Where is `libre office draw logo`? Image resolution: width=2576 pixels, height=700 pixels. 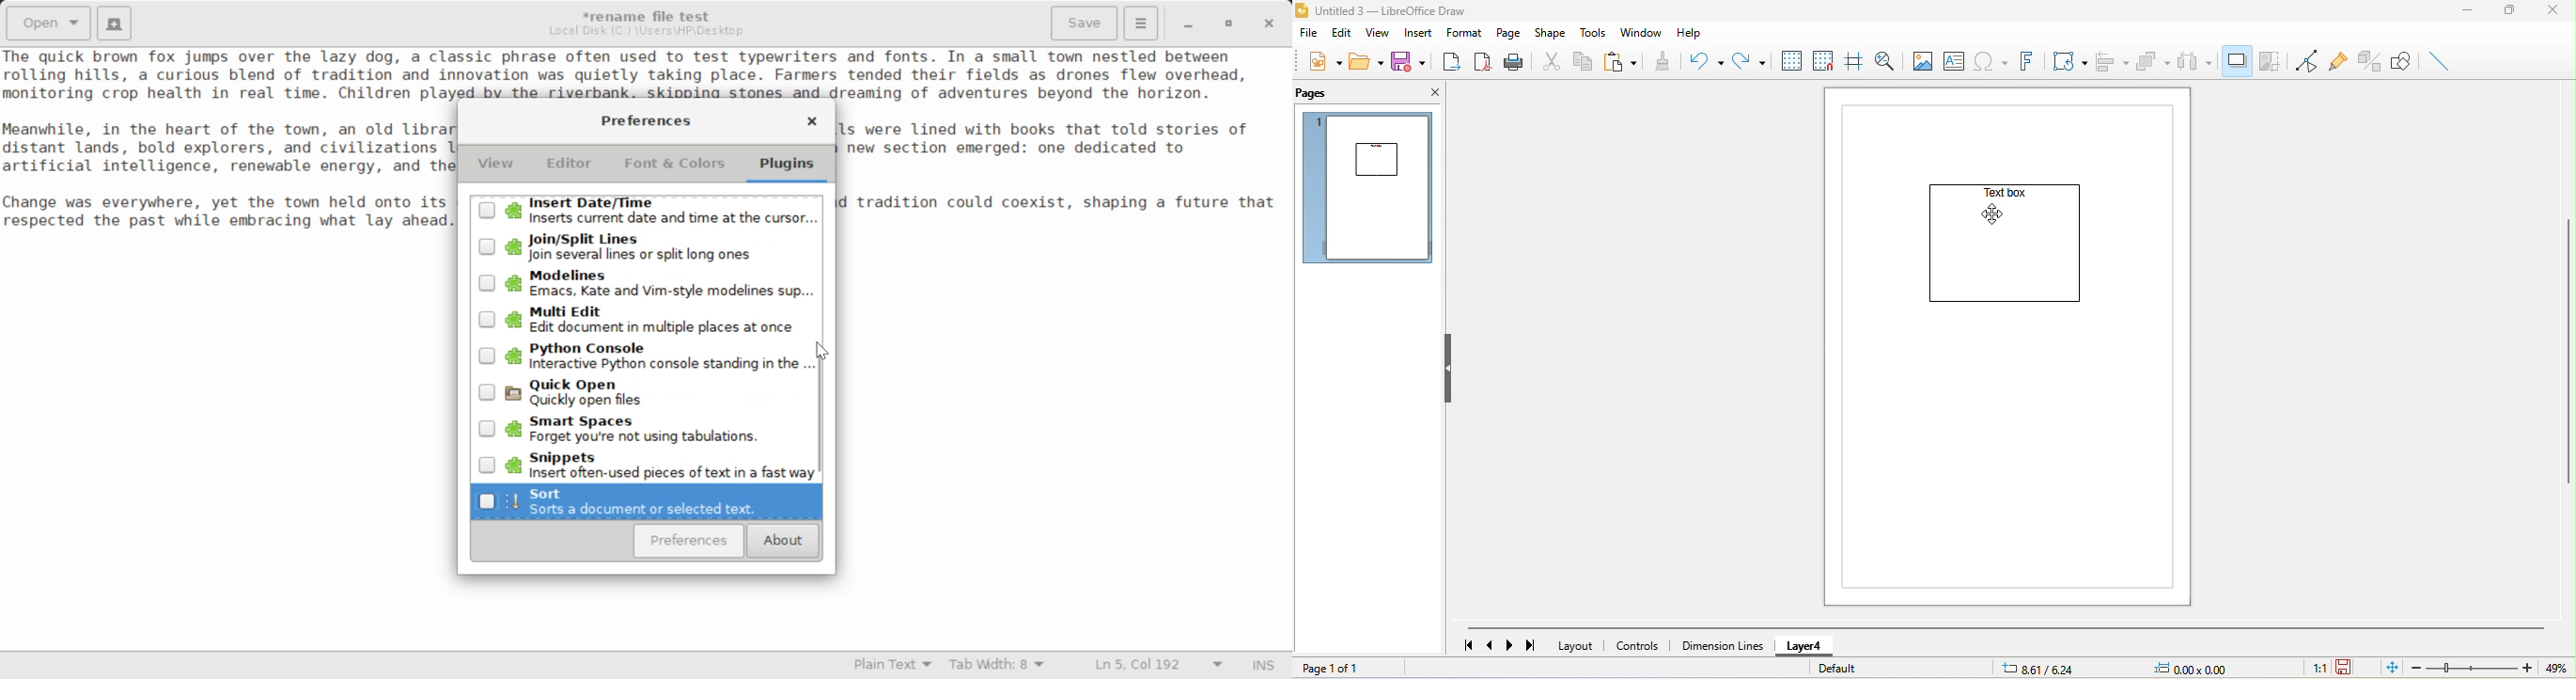 libre office draw logo is located at coordinates (1303, 9).